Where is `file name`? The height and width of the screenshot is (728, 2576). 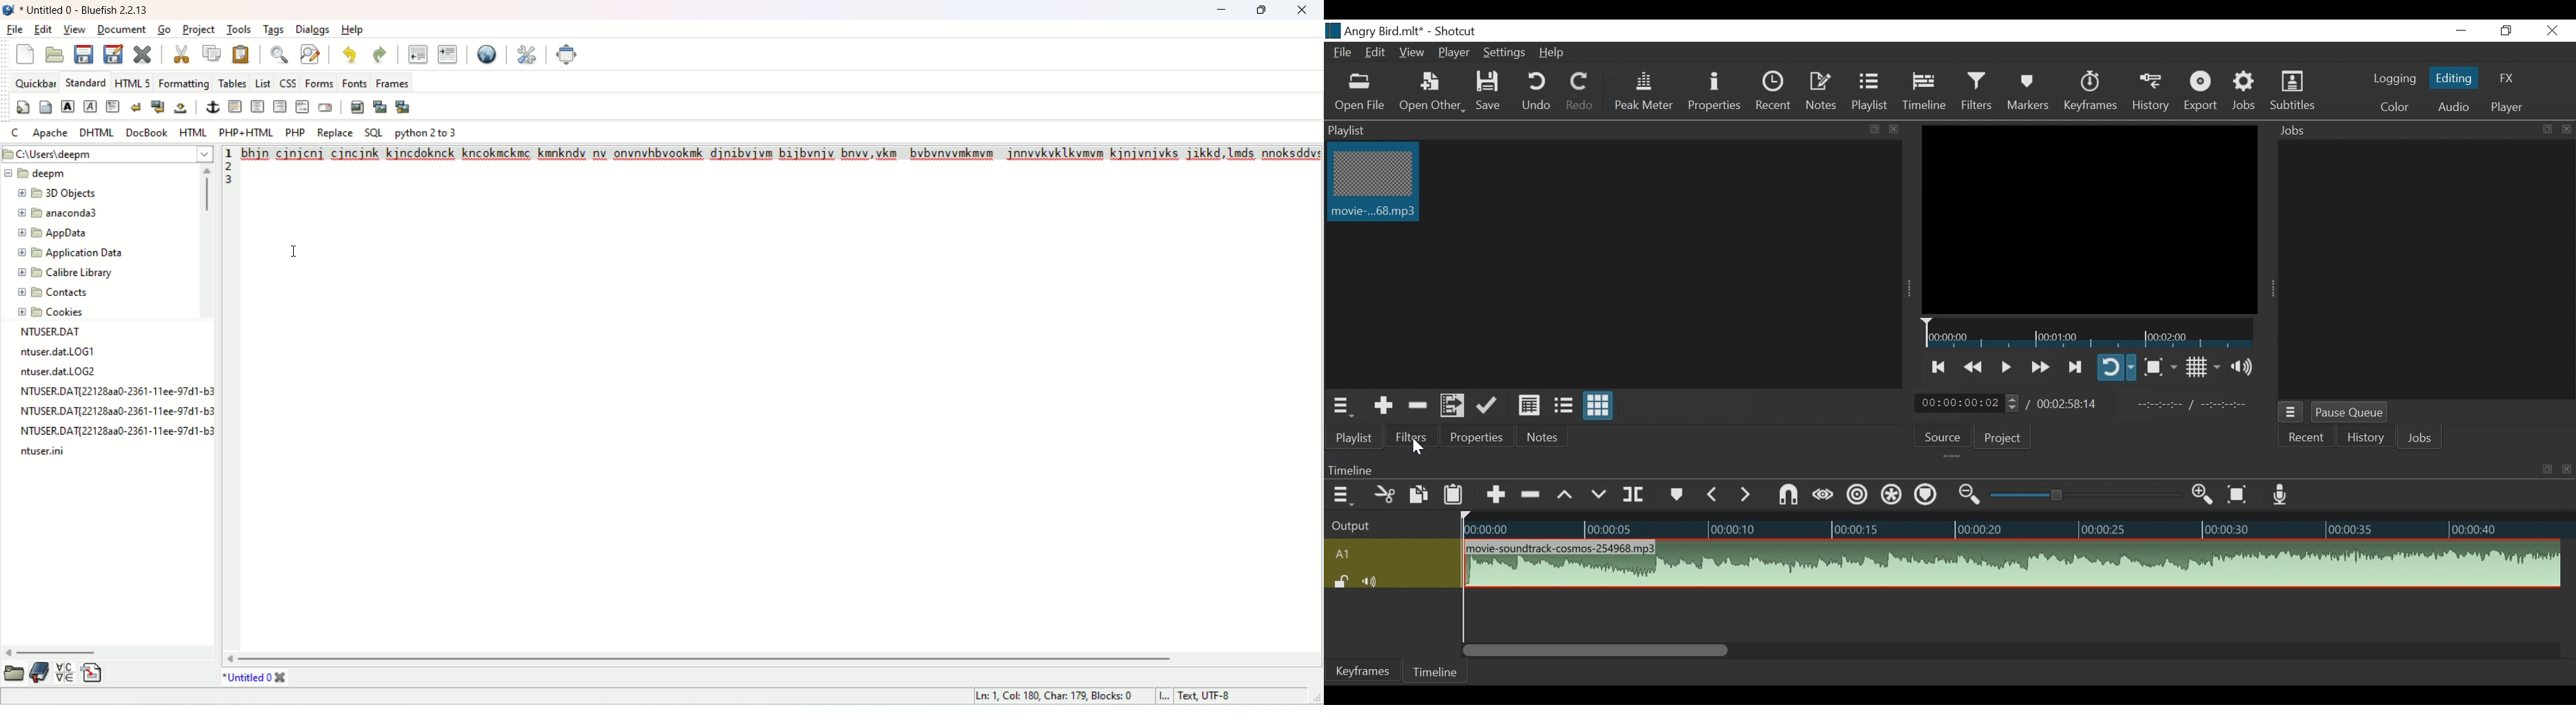
file name is located at coordinates (114, 410).